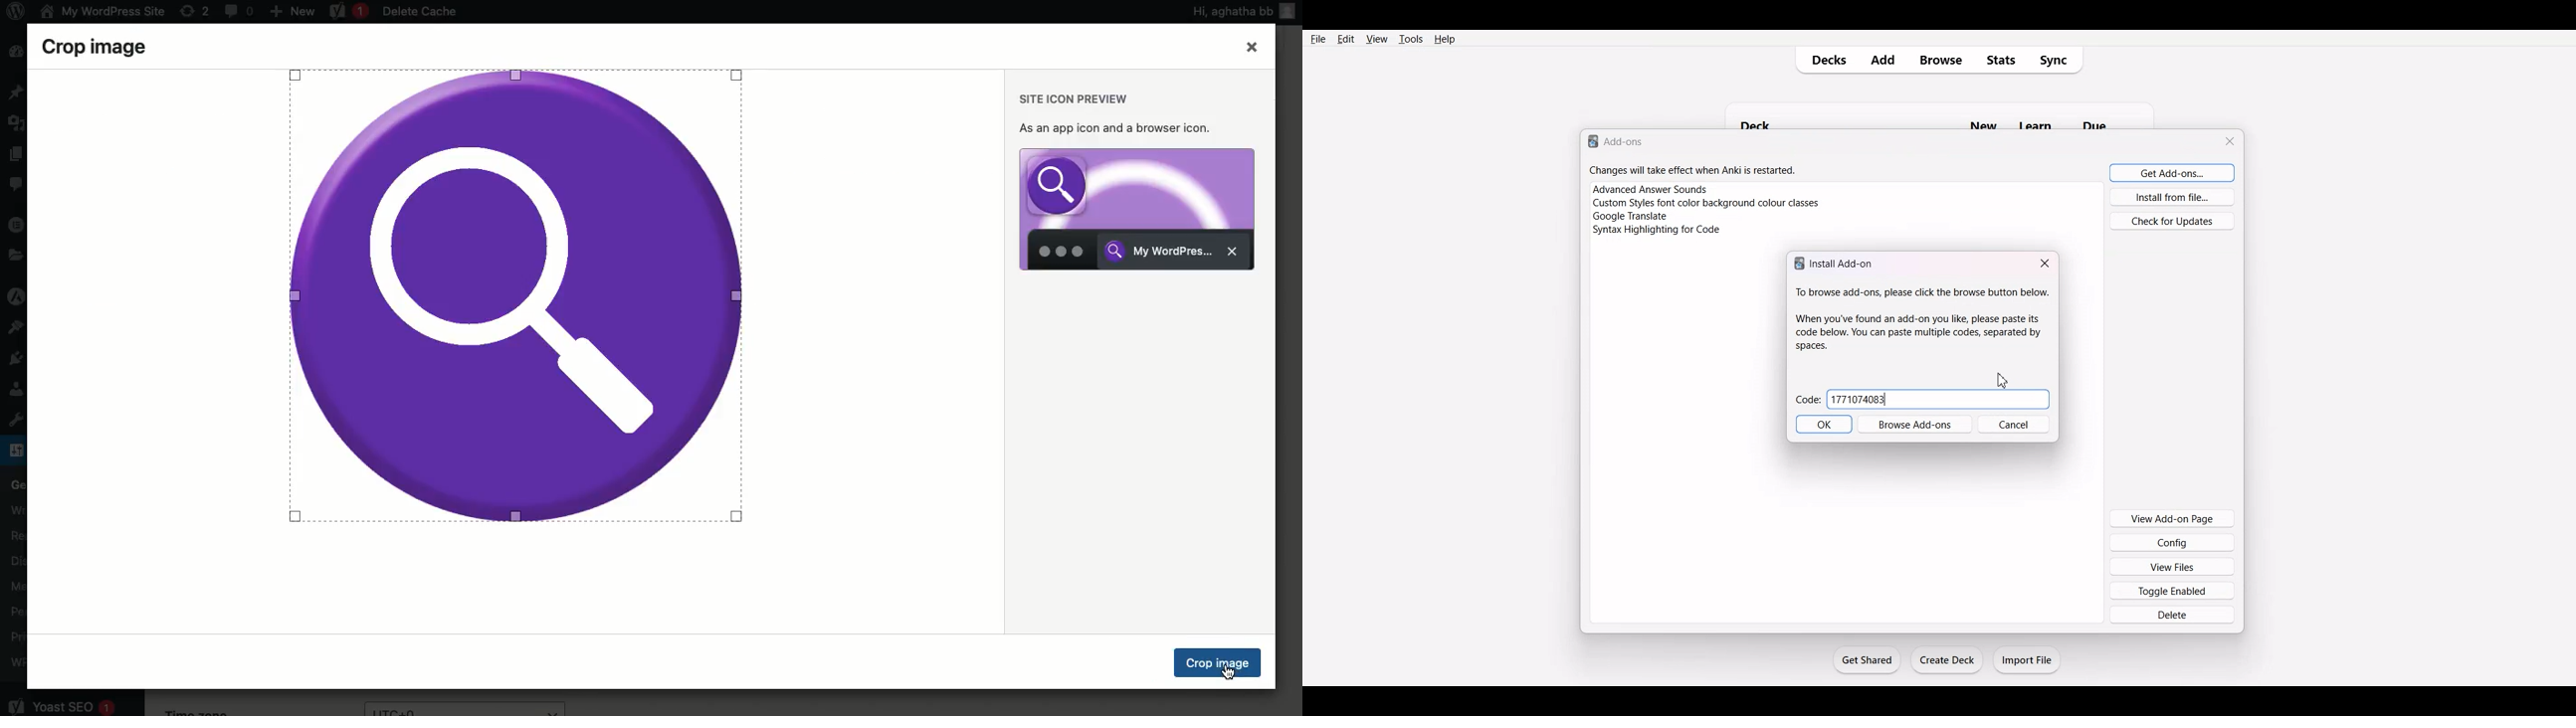 Image resolution: width=2576 pixels, height=728 pixels. I want to click on Close, so click(2045, 264).